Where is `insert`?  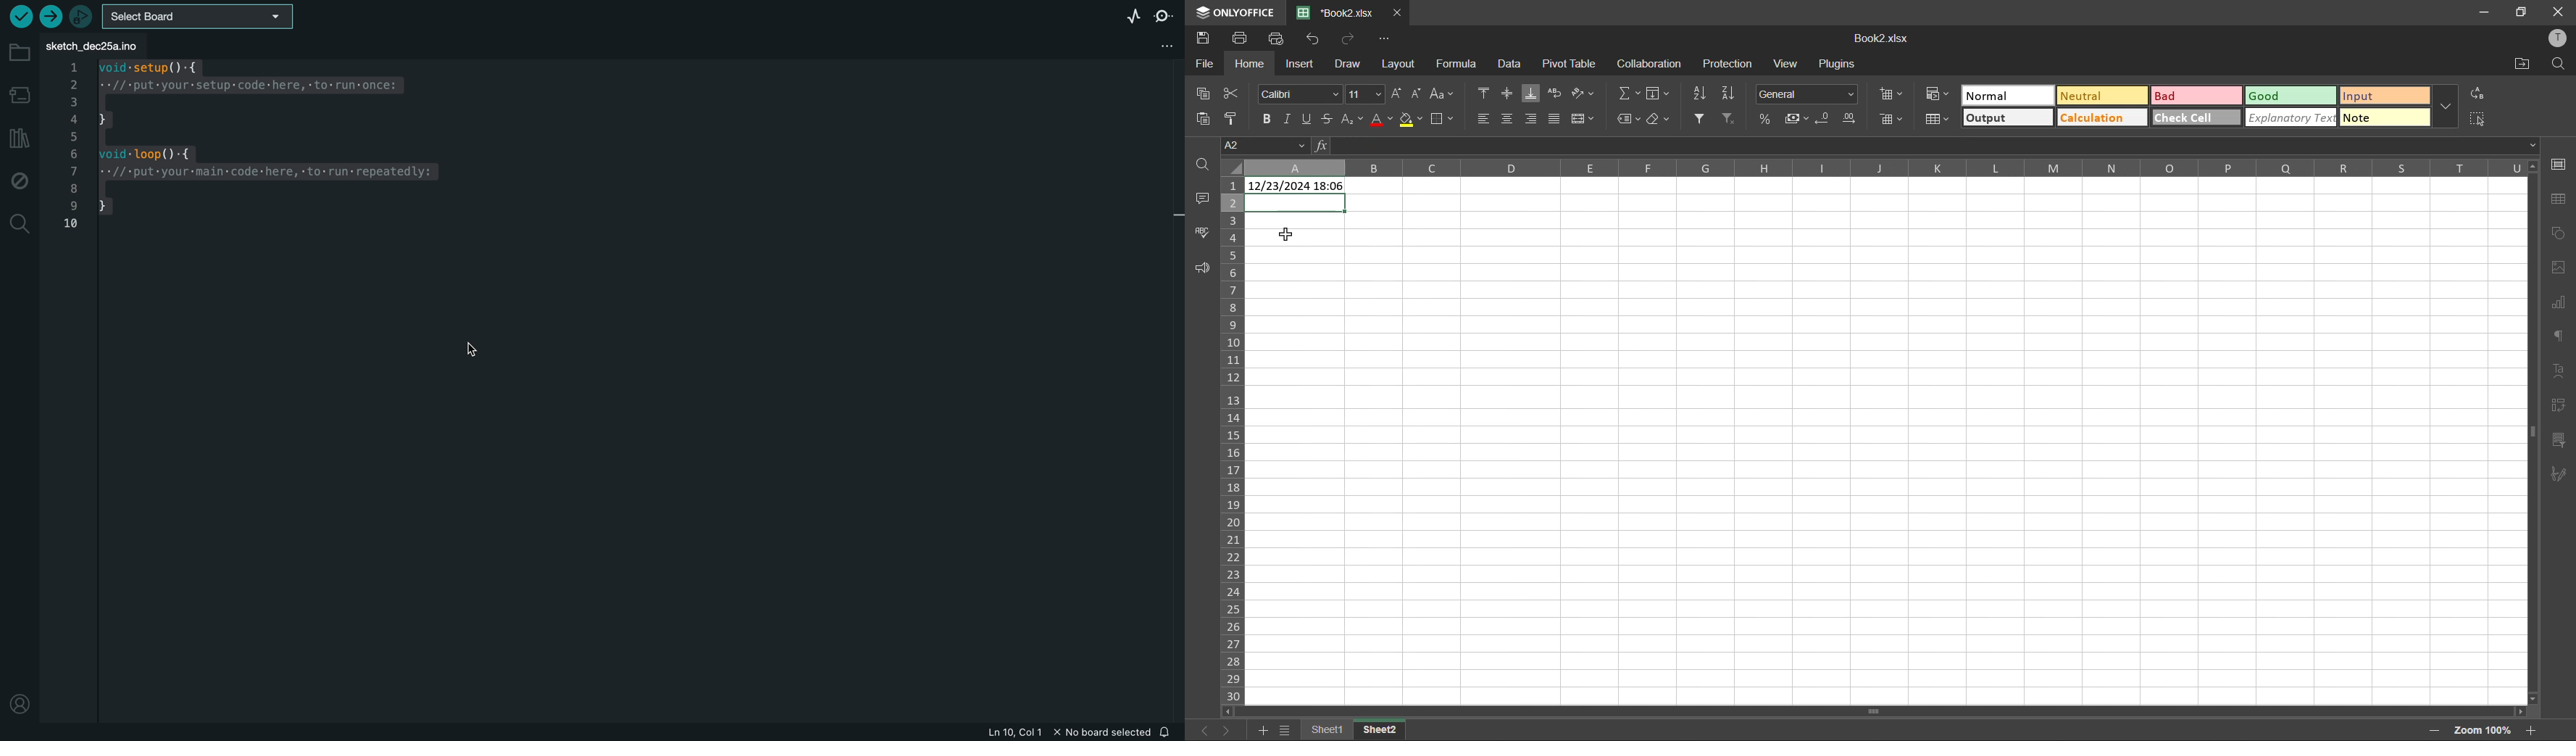 insert is located at coordinates (1298, 63).